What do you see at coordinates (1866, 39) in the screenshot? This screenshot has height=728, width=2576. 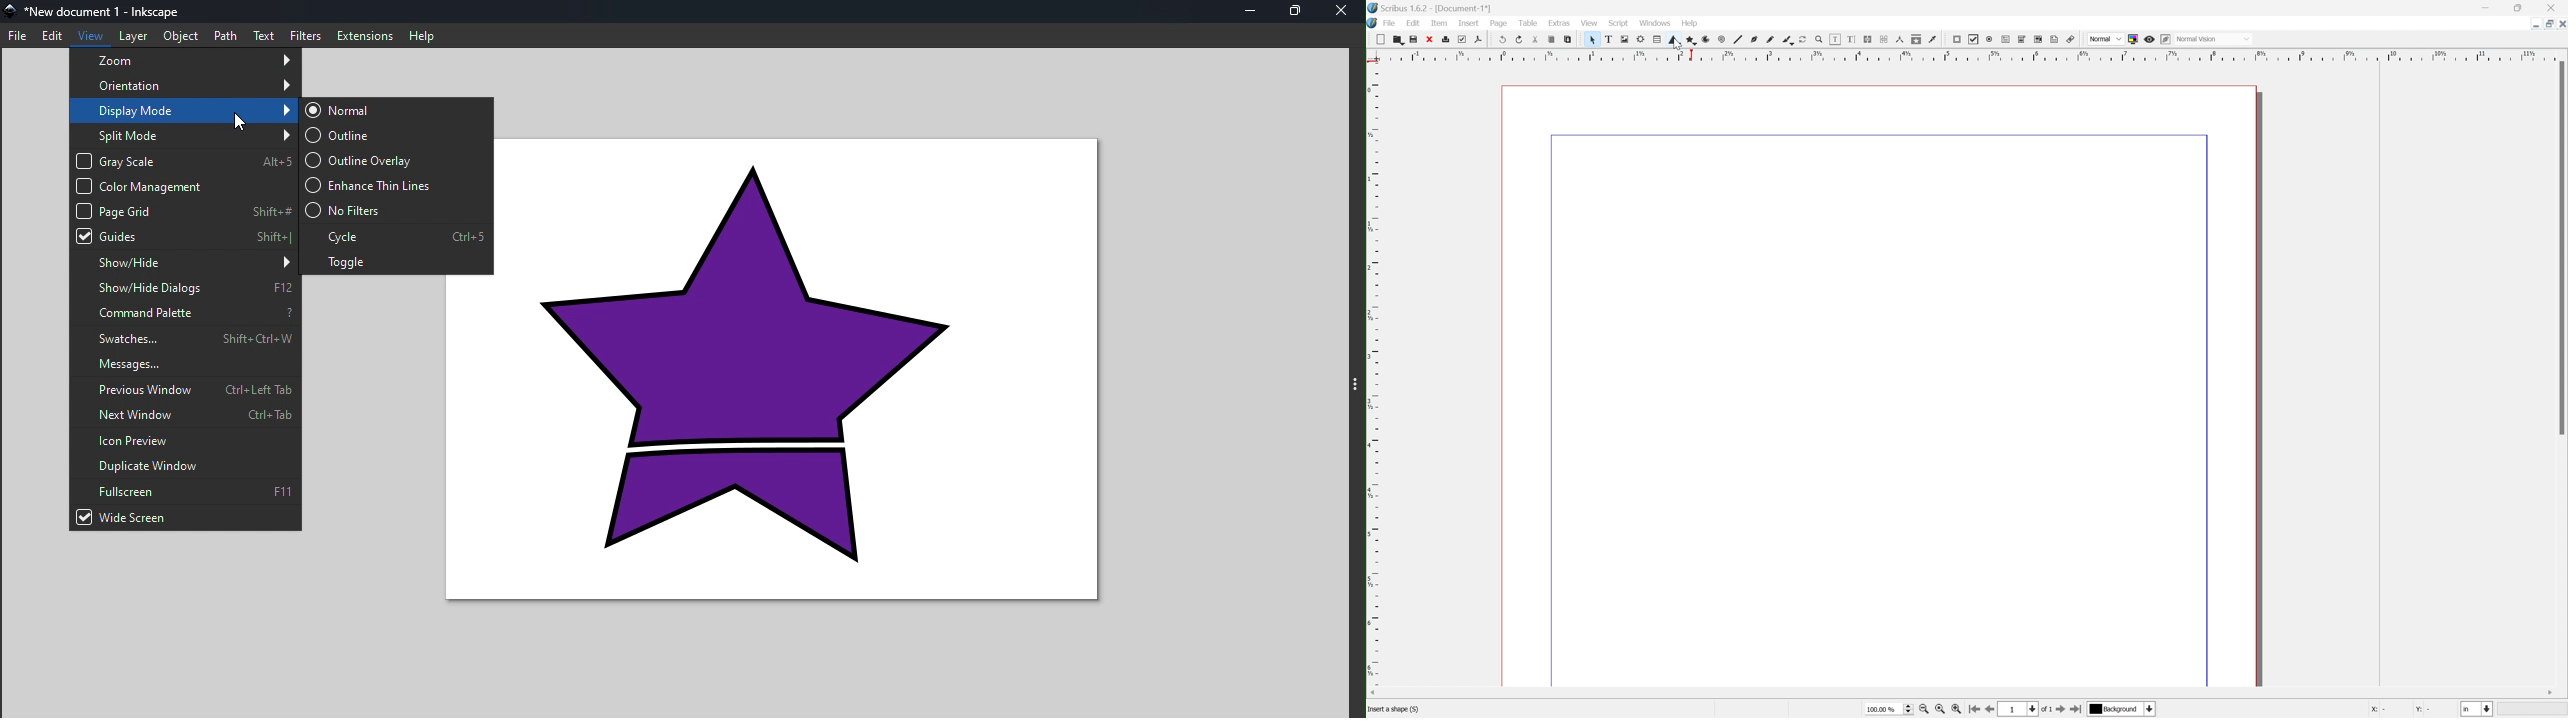 I see `Link Text frames` at bounding box center [1866, 39].